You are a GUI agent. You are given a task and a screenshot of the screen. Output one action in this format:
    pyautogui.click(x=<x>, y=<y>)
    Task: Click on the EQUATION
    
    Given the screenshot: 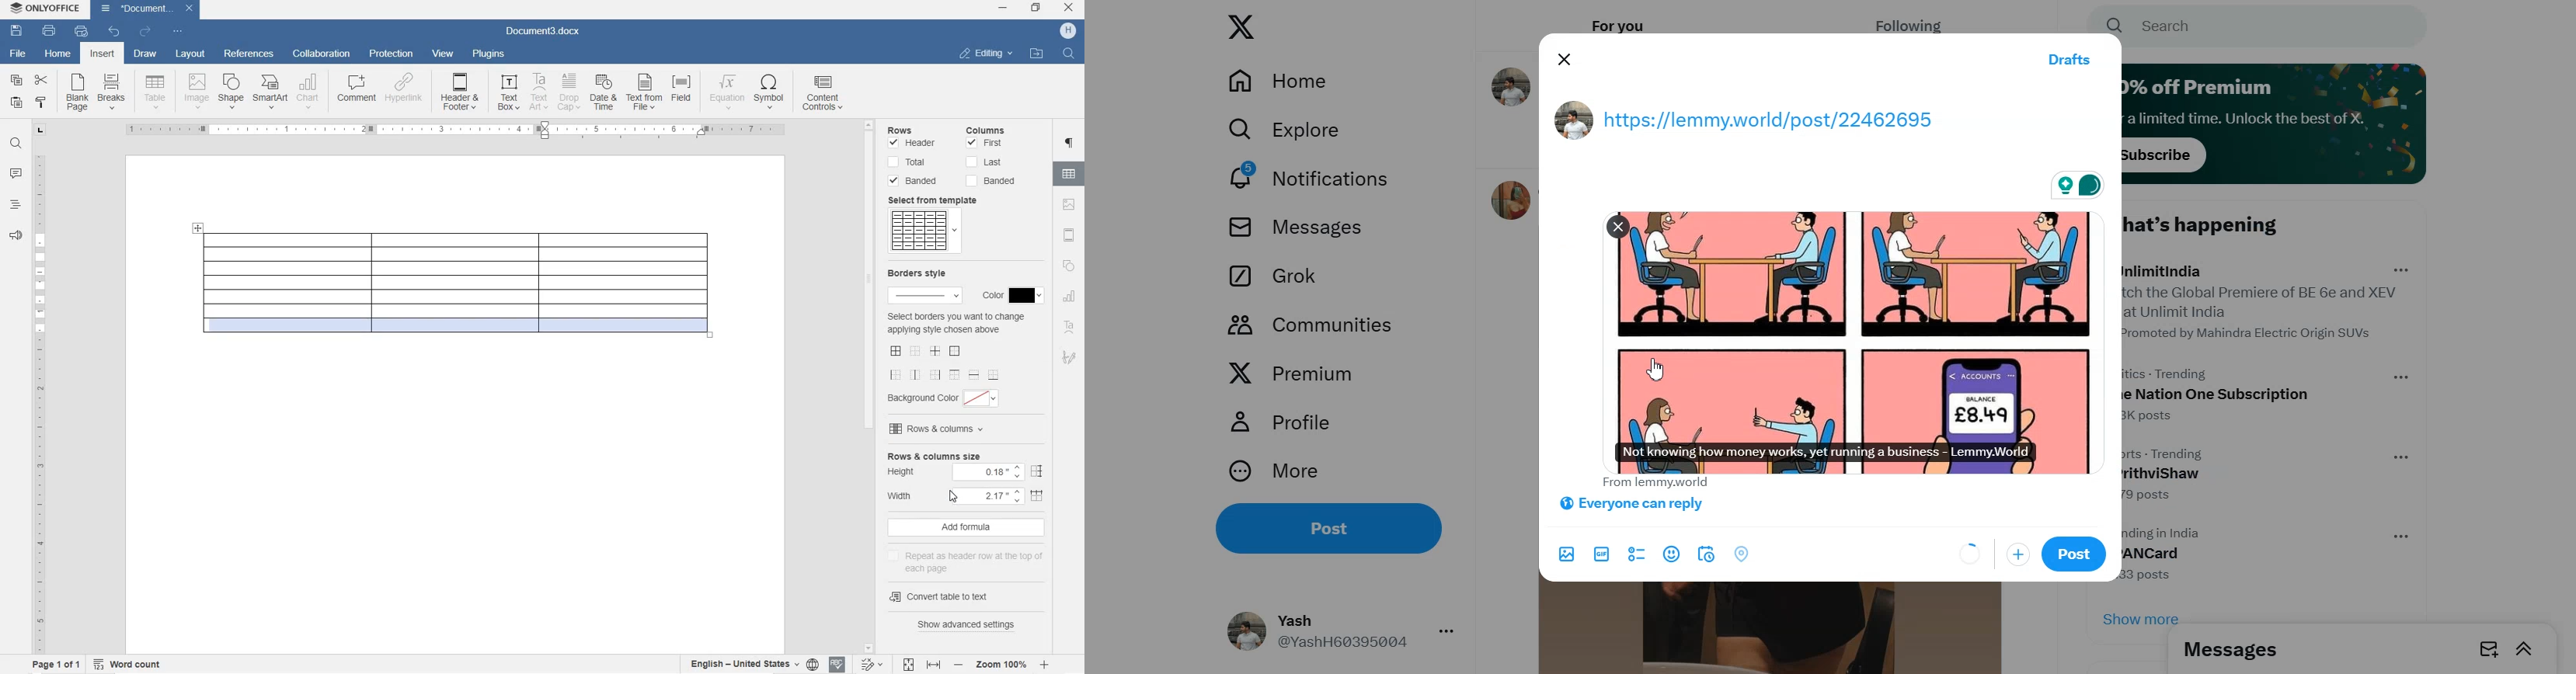 What is the action you would take?
    pyautogui.click(x=727, y=94)
    